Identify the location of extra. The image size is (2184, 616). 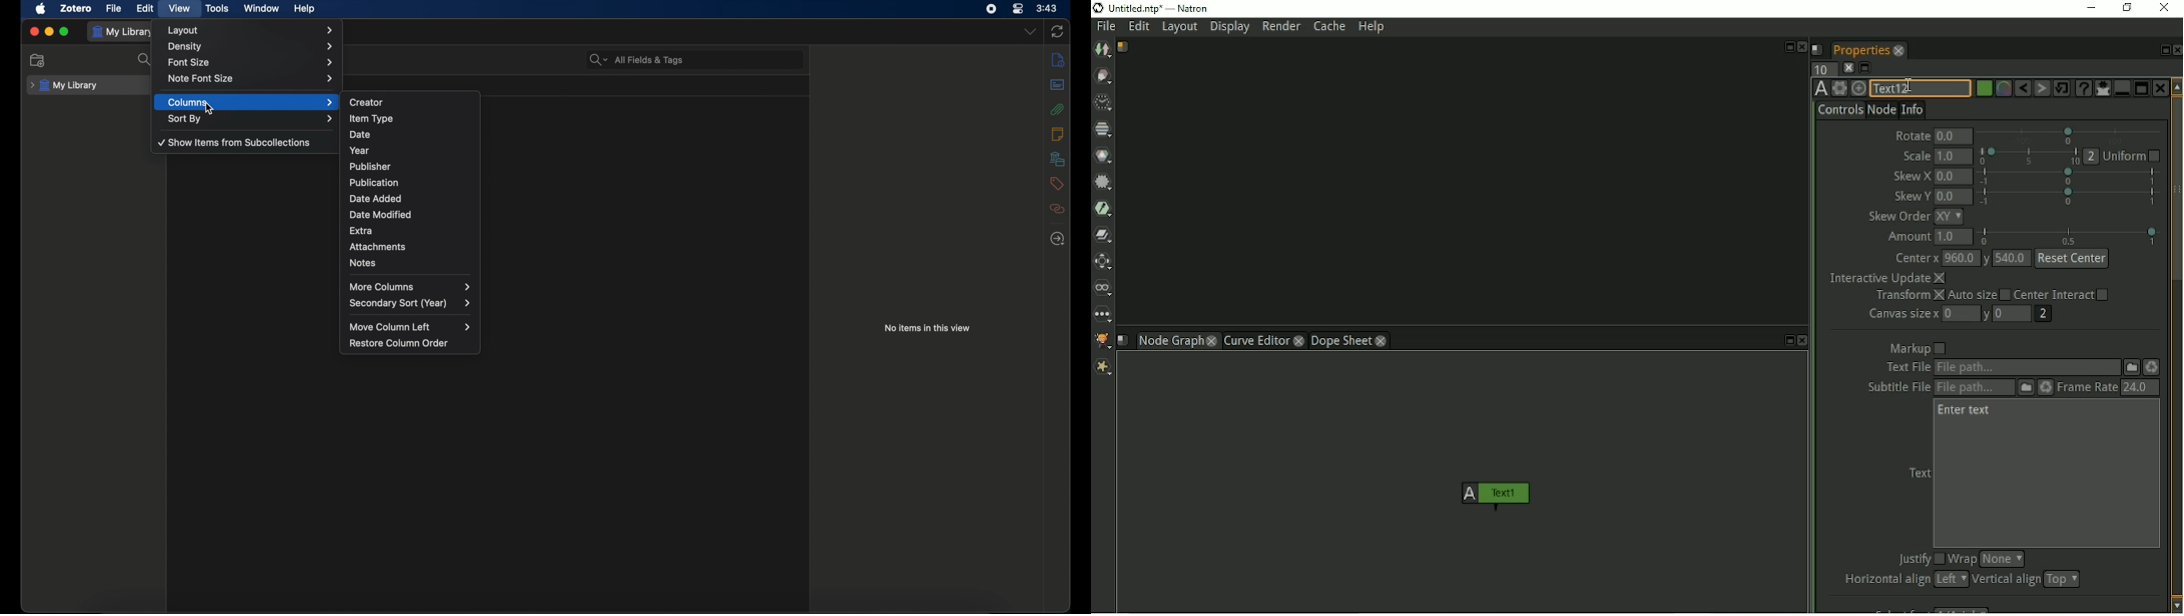
(408, 229).